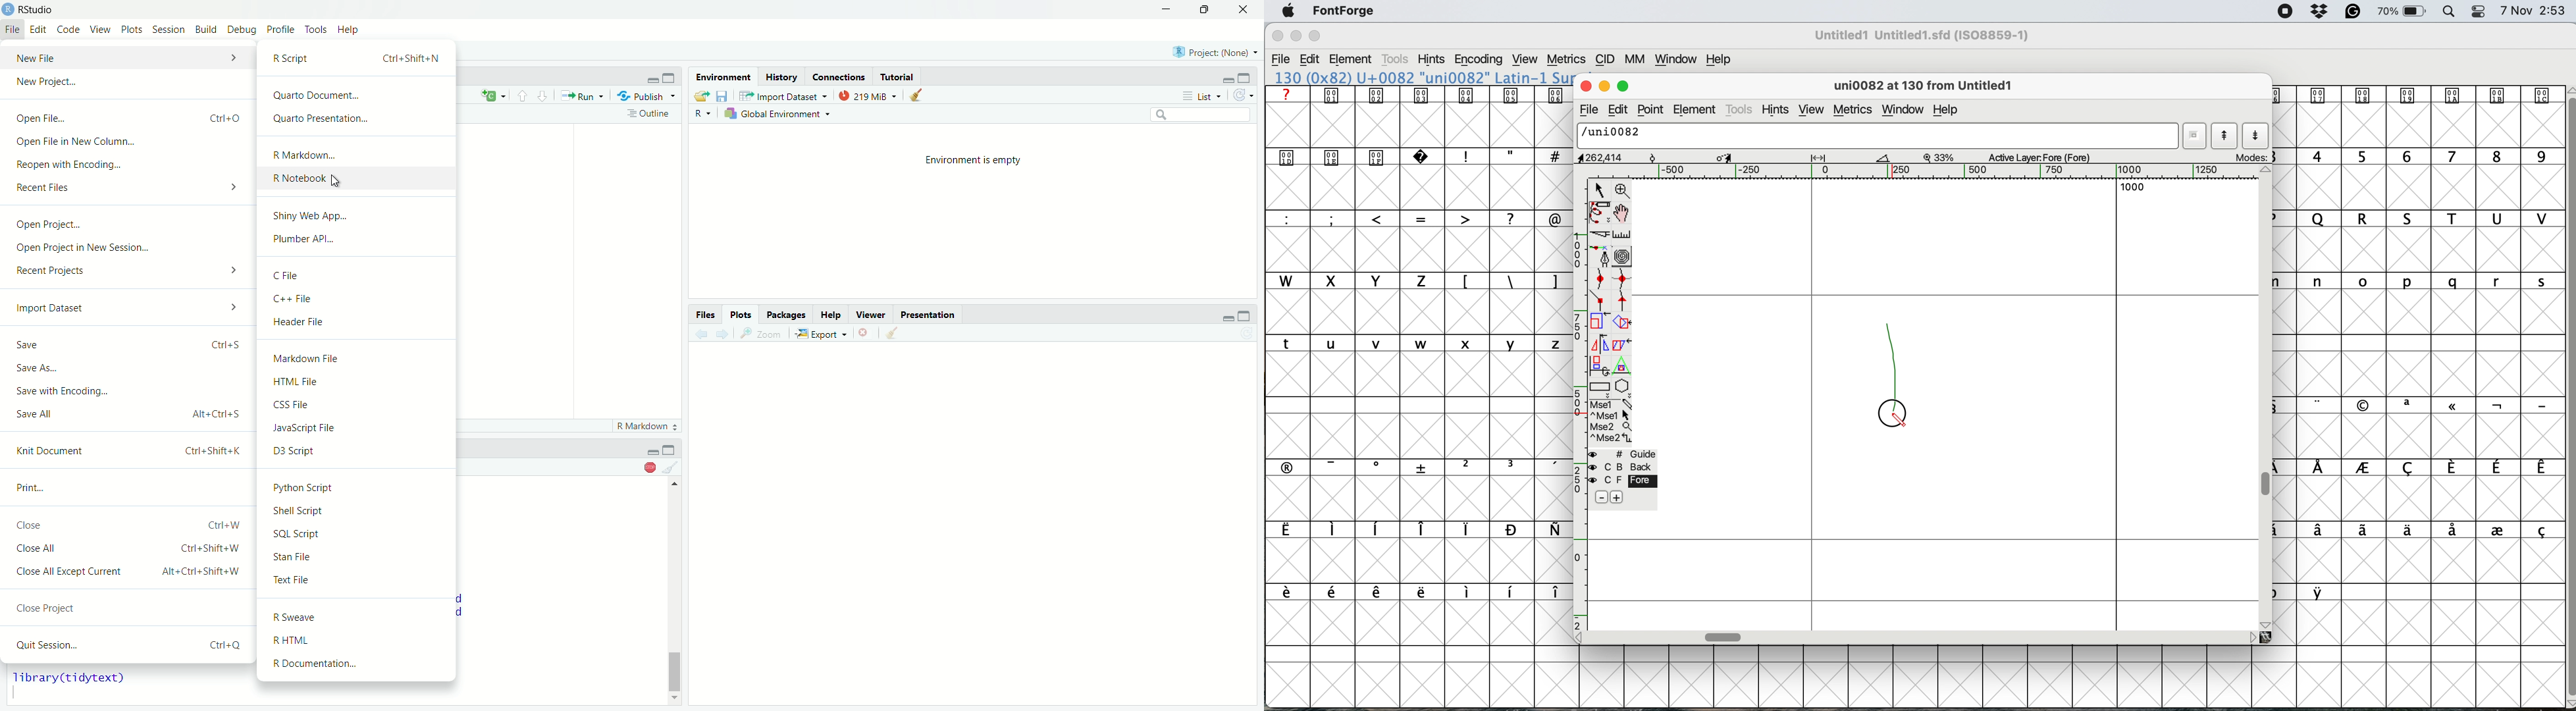  What do you see at coordinates (1625, 281) in the screenshot?
I see `add a curve point horizontally or vertically` at bounding box center [1625, 281].